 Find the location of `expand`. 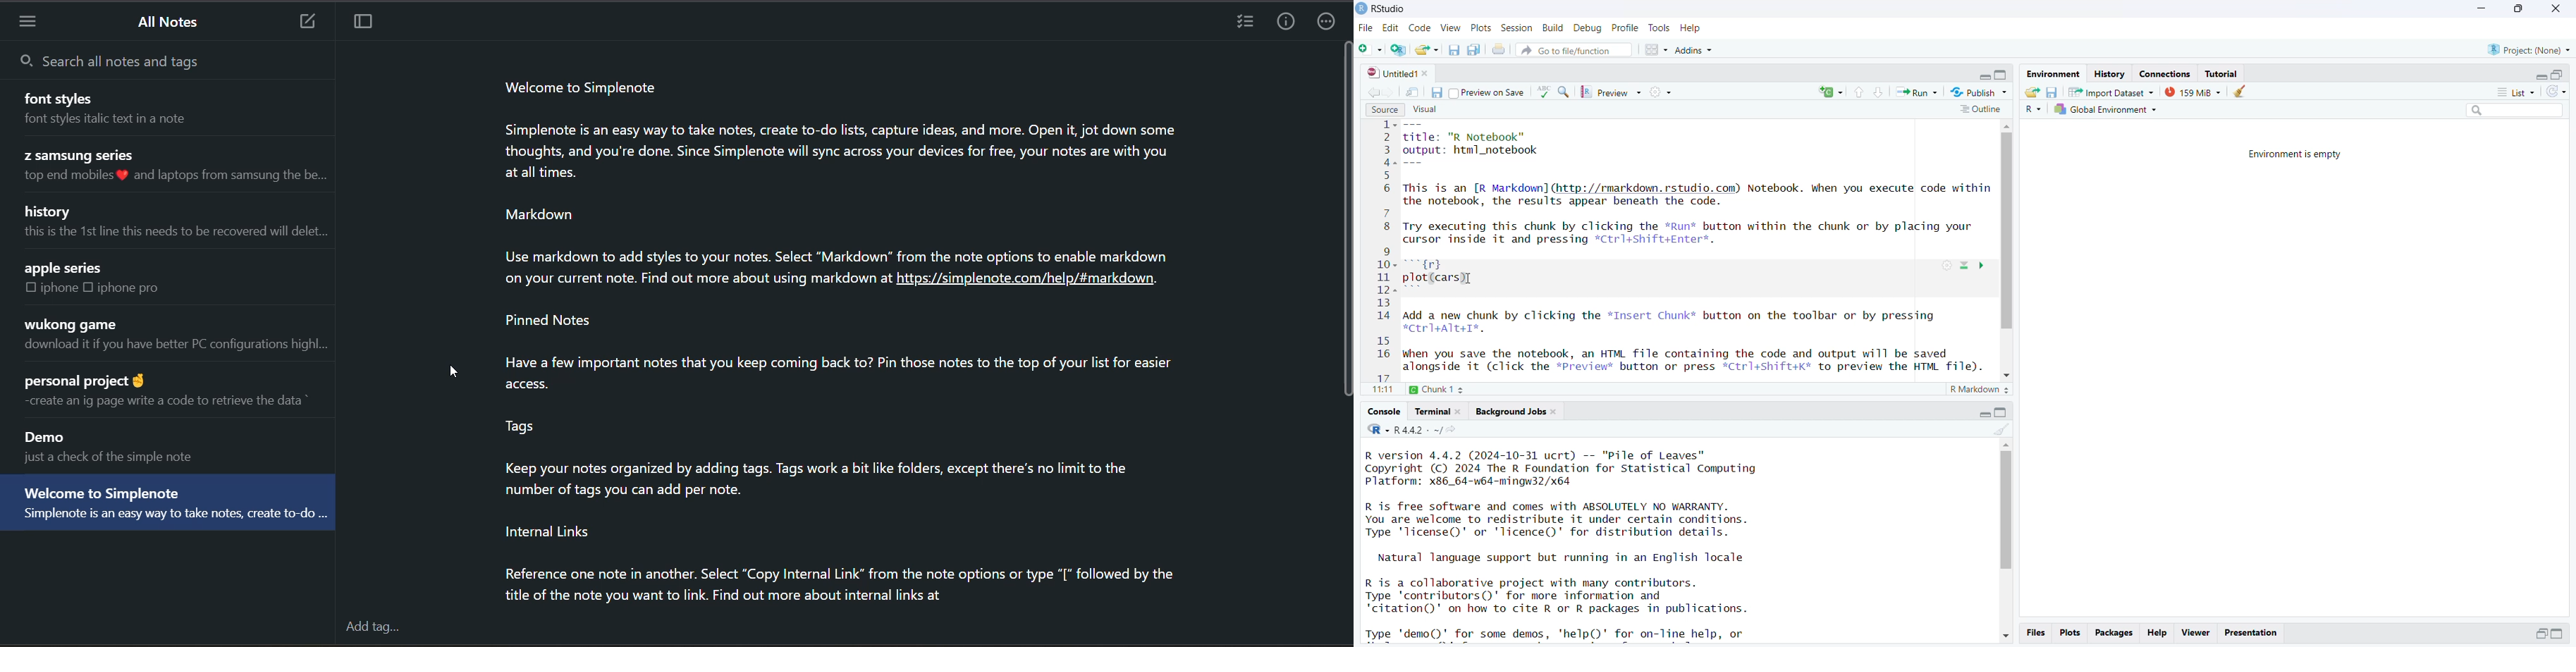

expand is located at coordinates (2560, 634).